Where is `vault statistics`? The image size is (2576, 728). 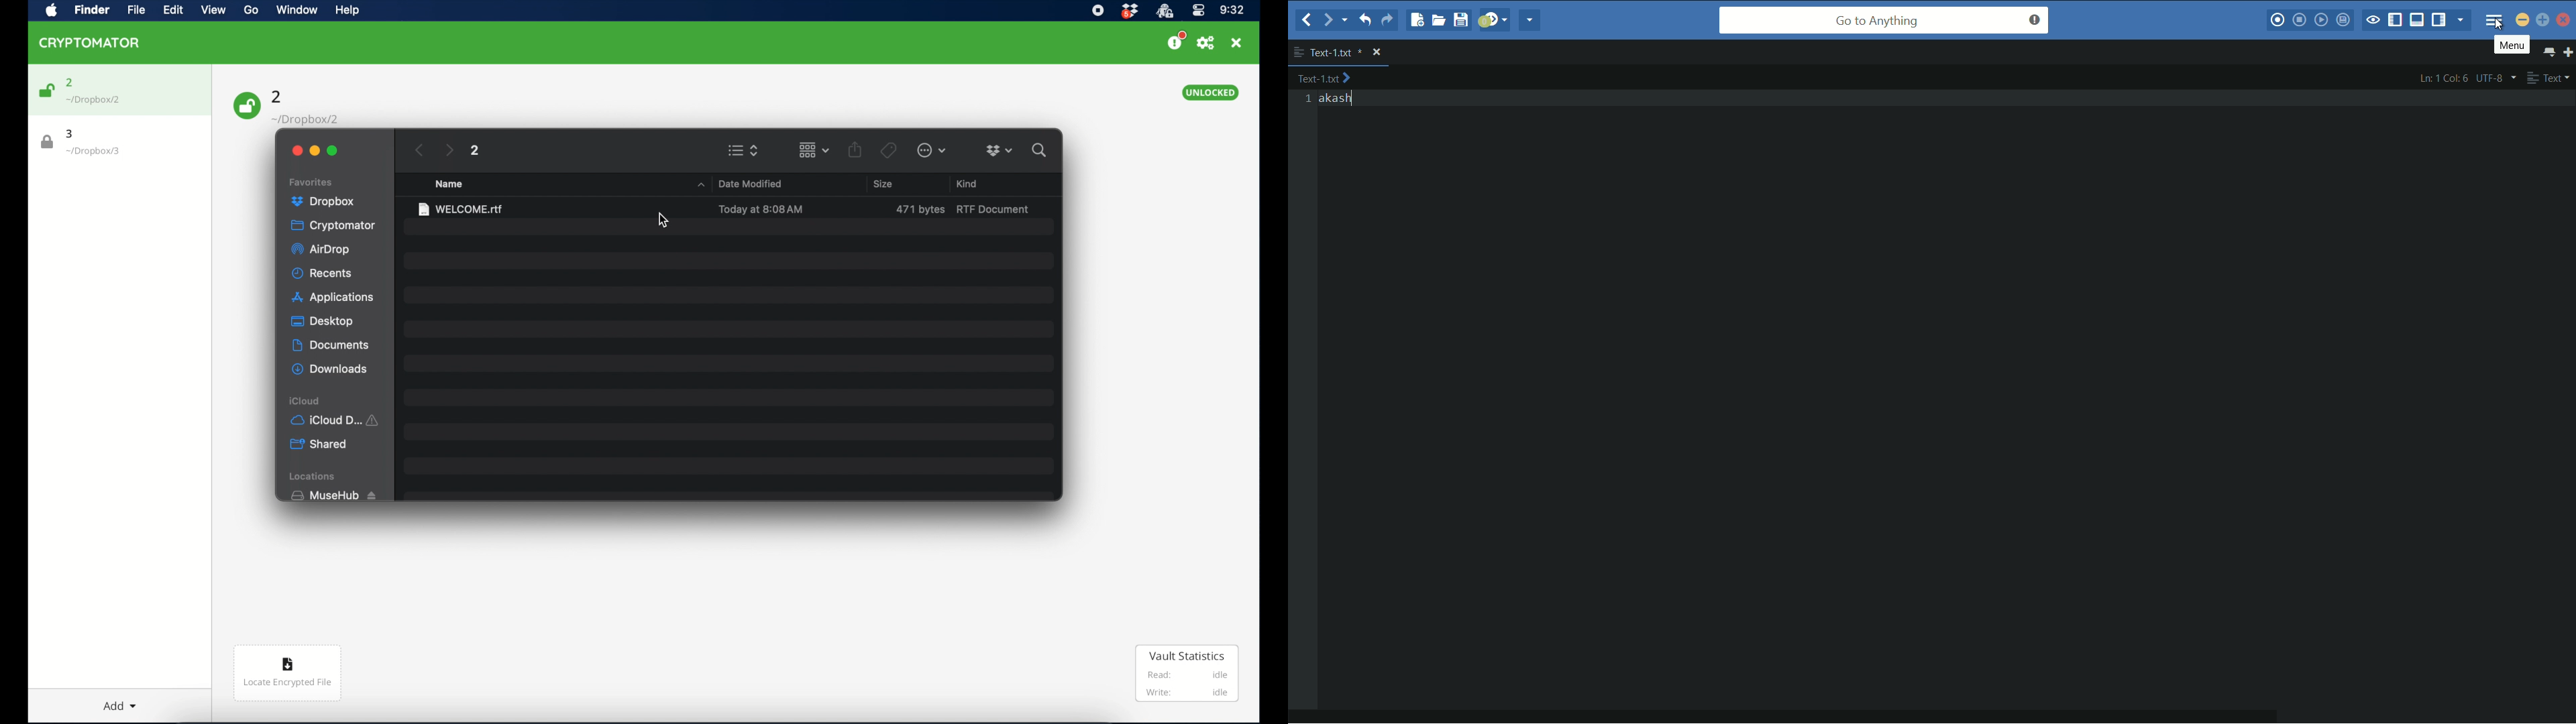 vault statistics is located at coordinates (1188, 674).